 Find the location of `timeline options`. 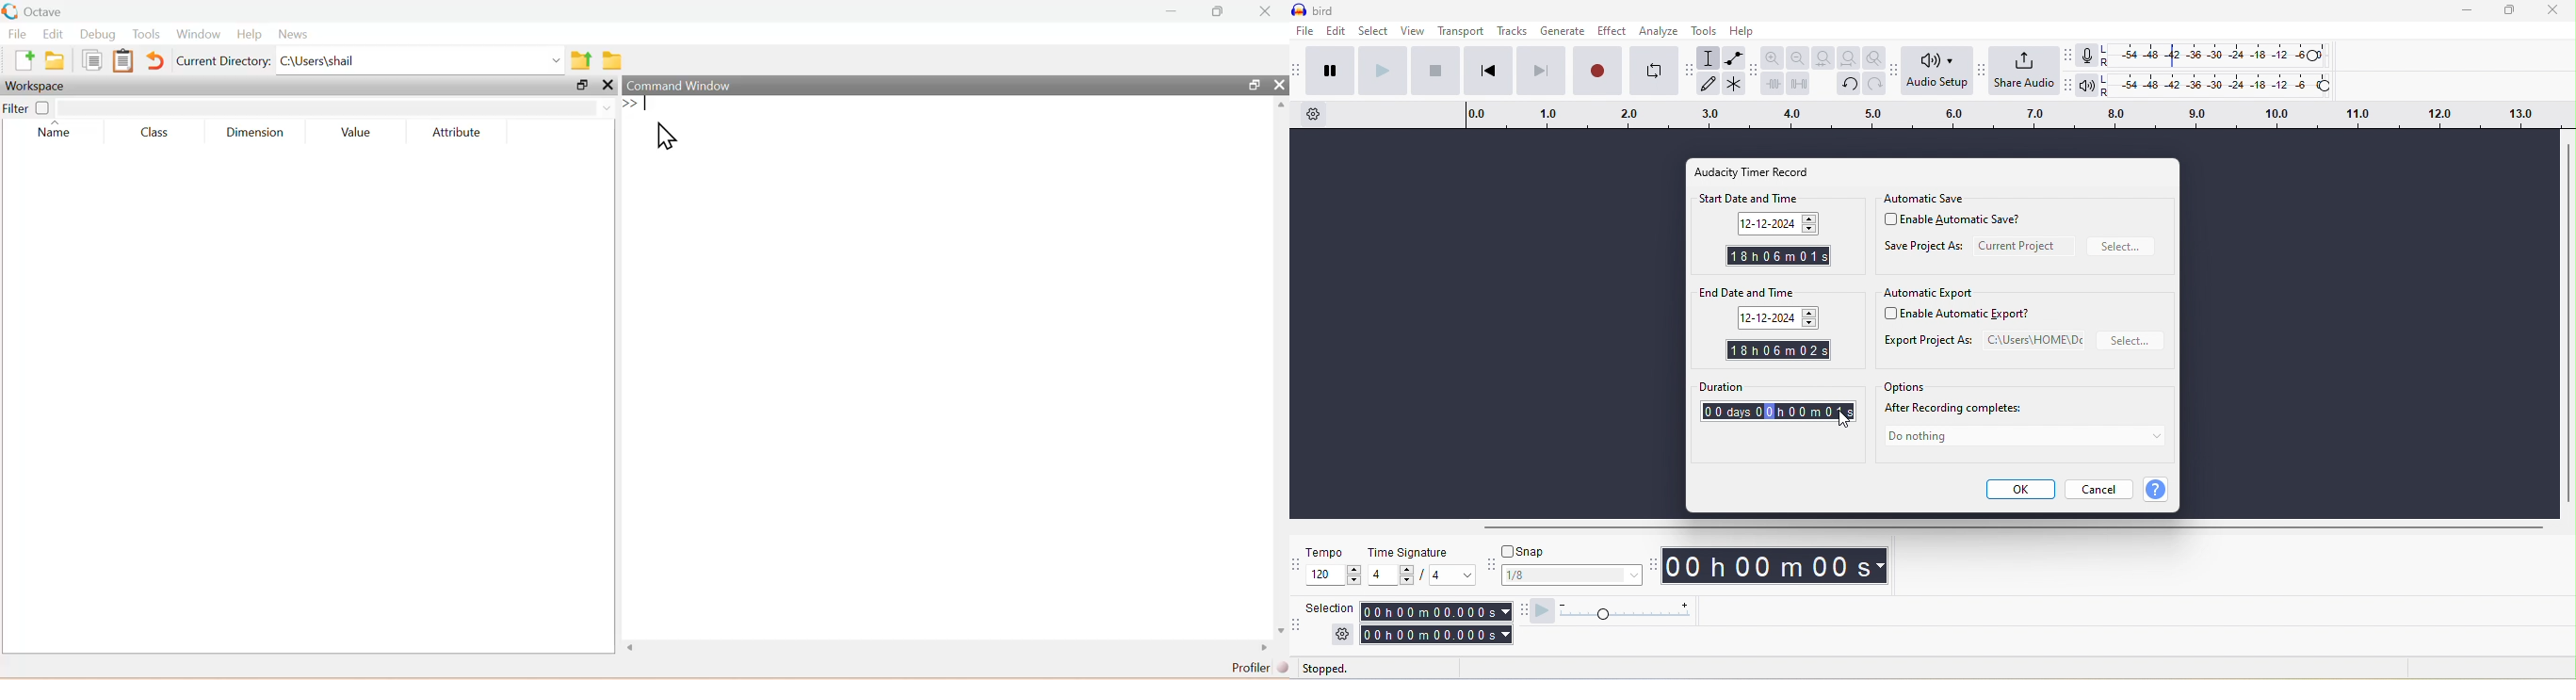

timeline options is located at coordinates (1316, 116).